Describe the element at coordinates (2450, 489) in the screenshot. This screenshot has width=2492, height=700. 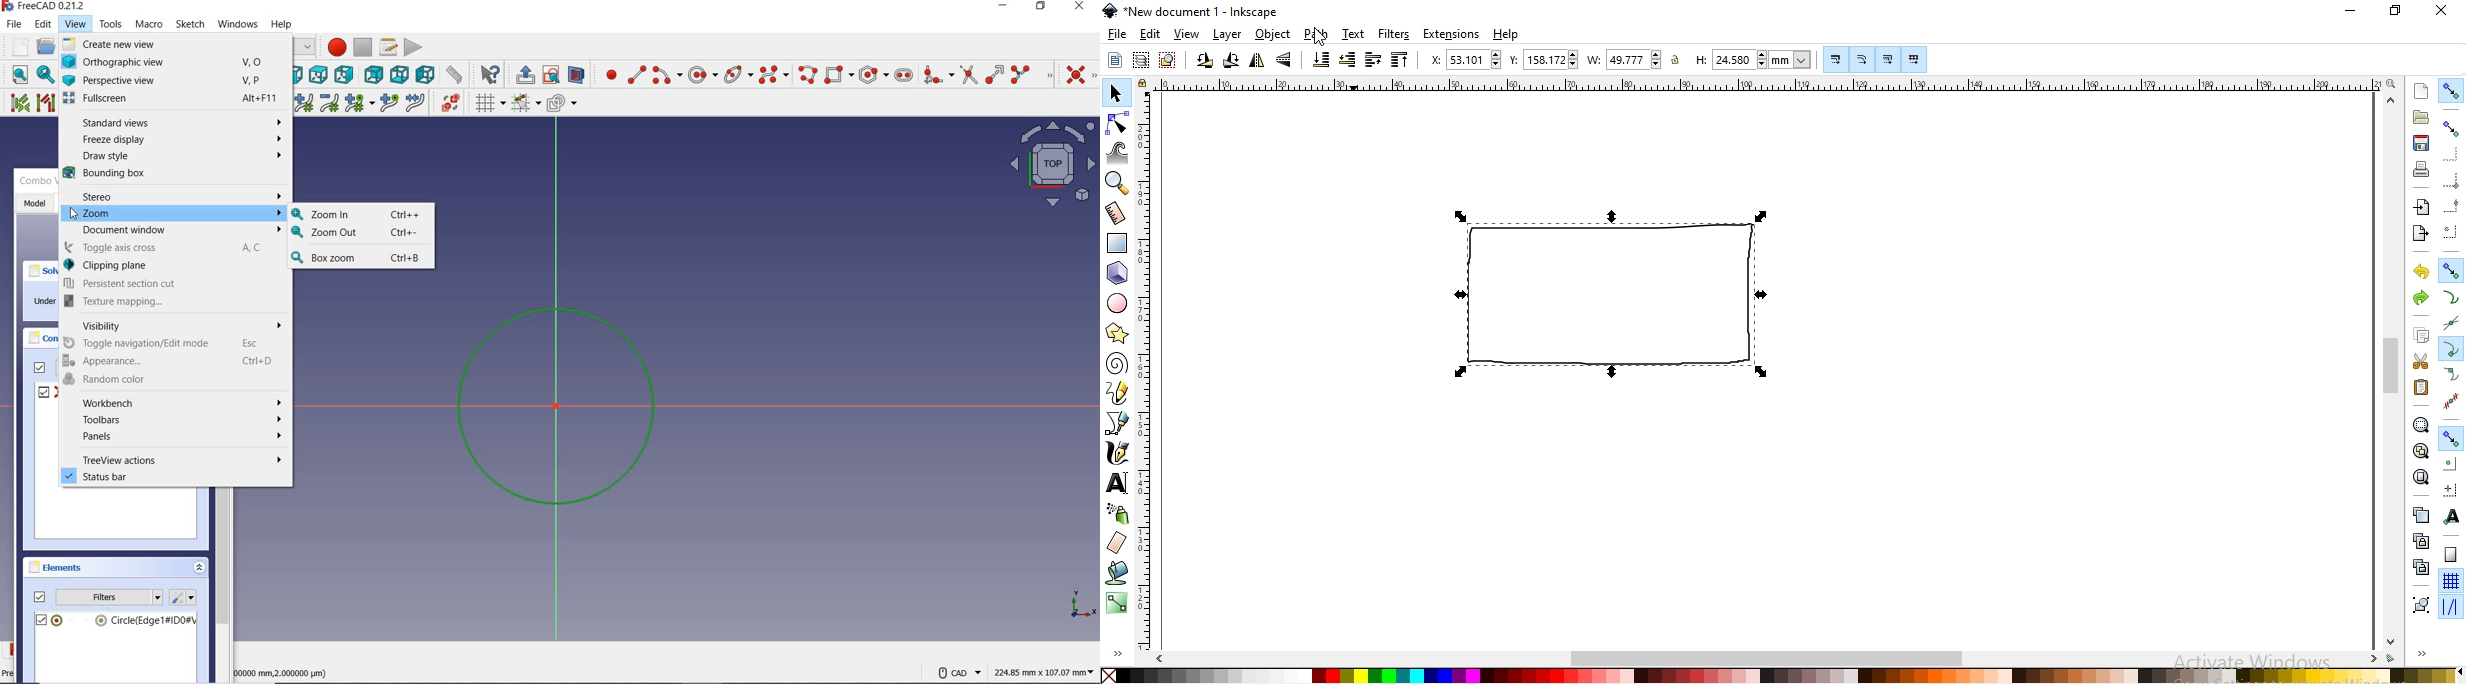
I see `snap an item's rotation center` at that location.